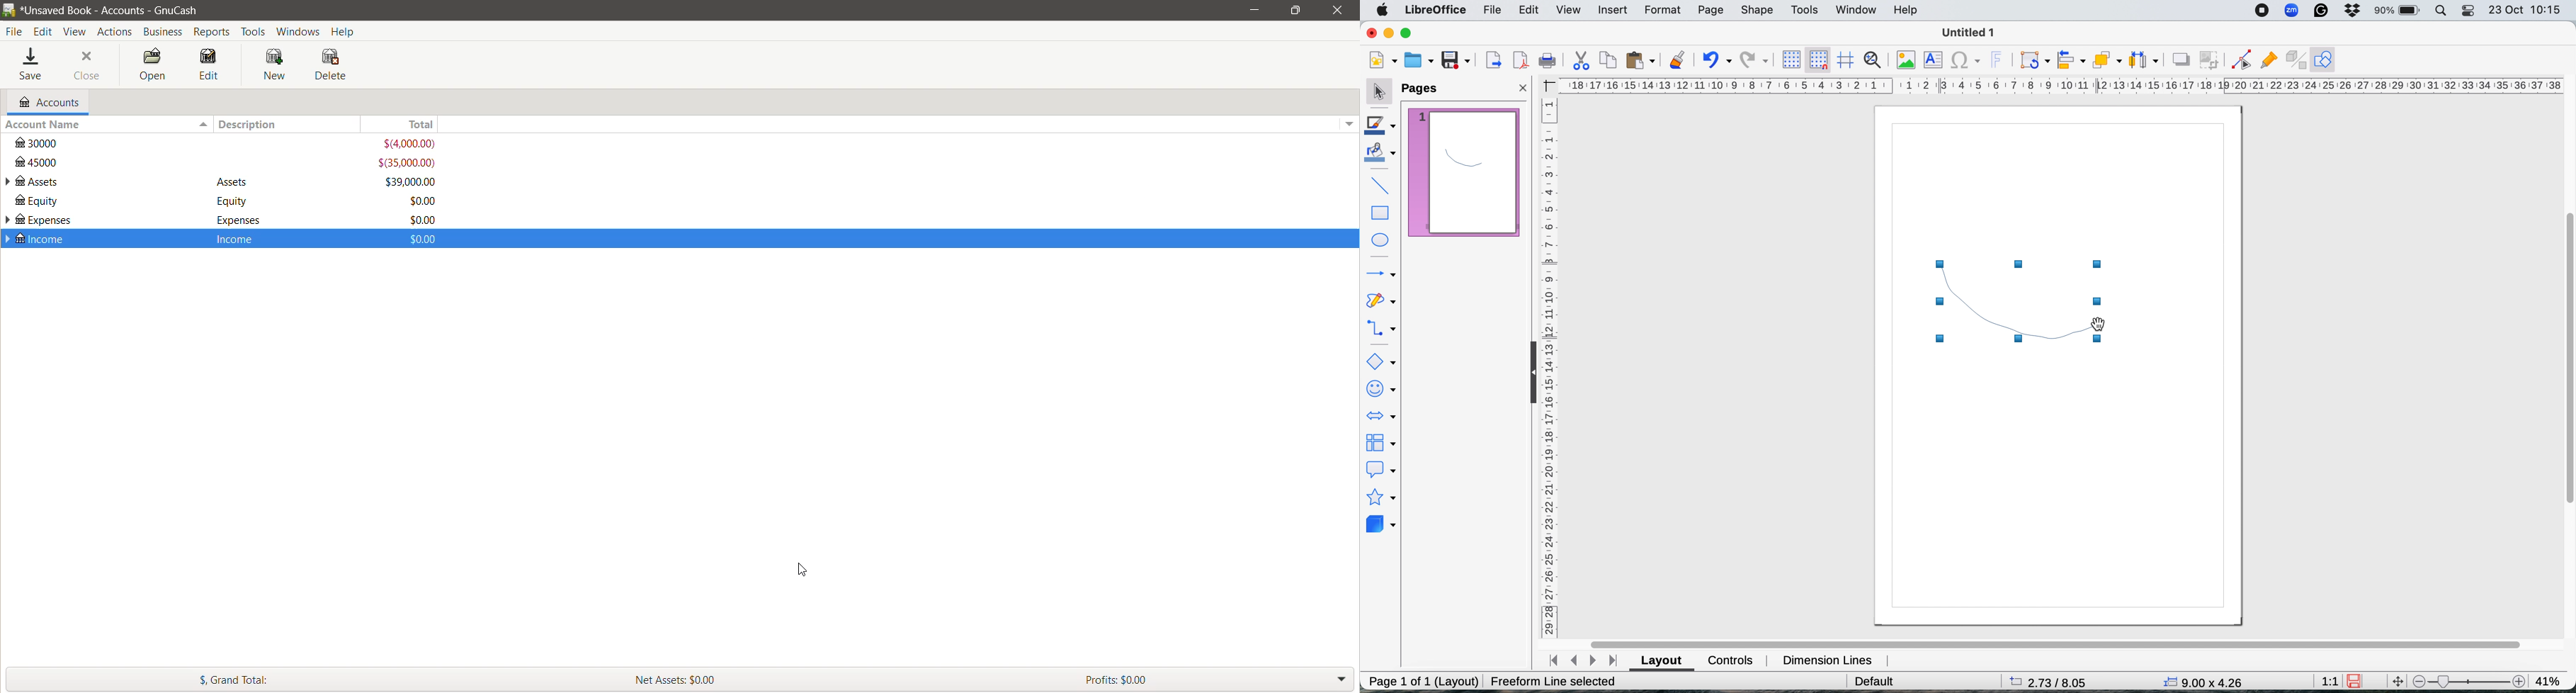 This screenshot has height=700, width=2576. I want to click on show draw functions, so click(2323, 60).